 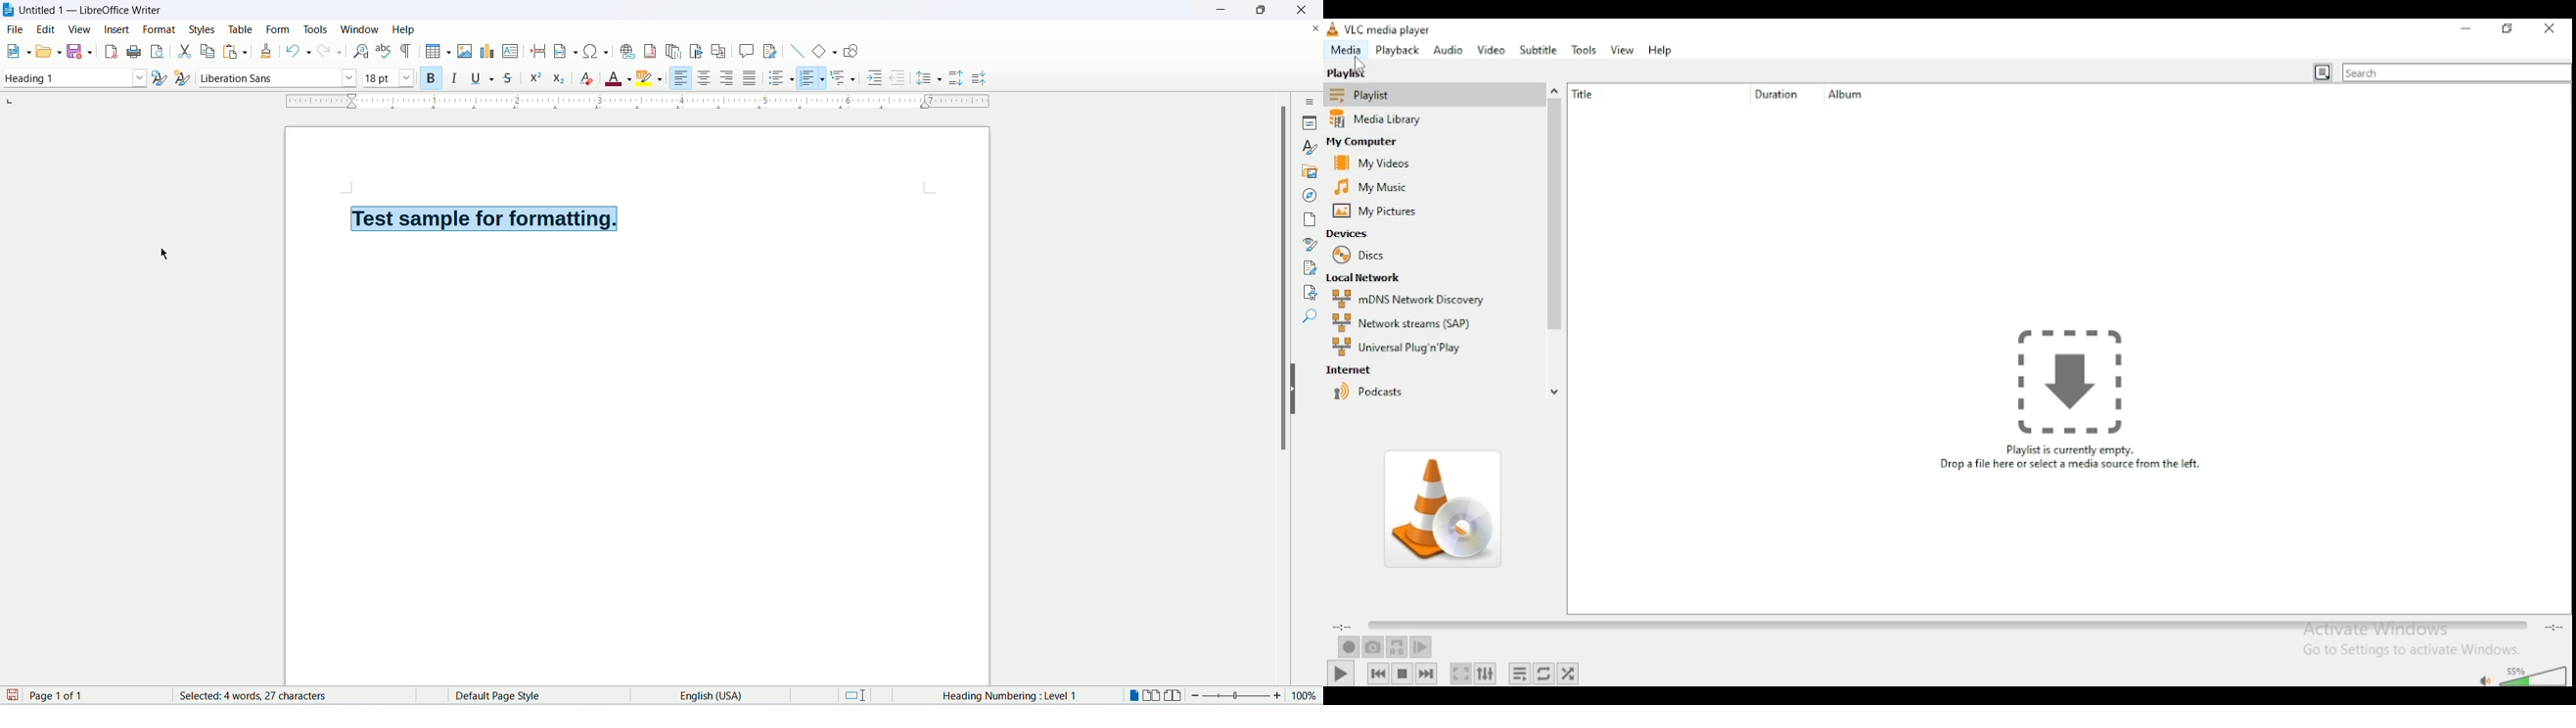 What do you see at coordinates (2507, 30) in the screenshot?
I see `restore` at bounding box center [2507, 30].